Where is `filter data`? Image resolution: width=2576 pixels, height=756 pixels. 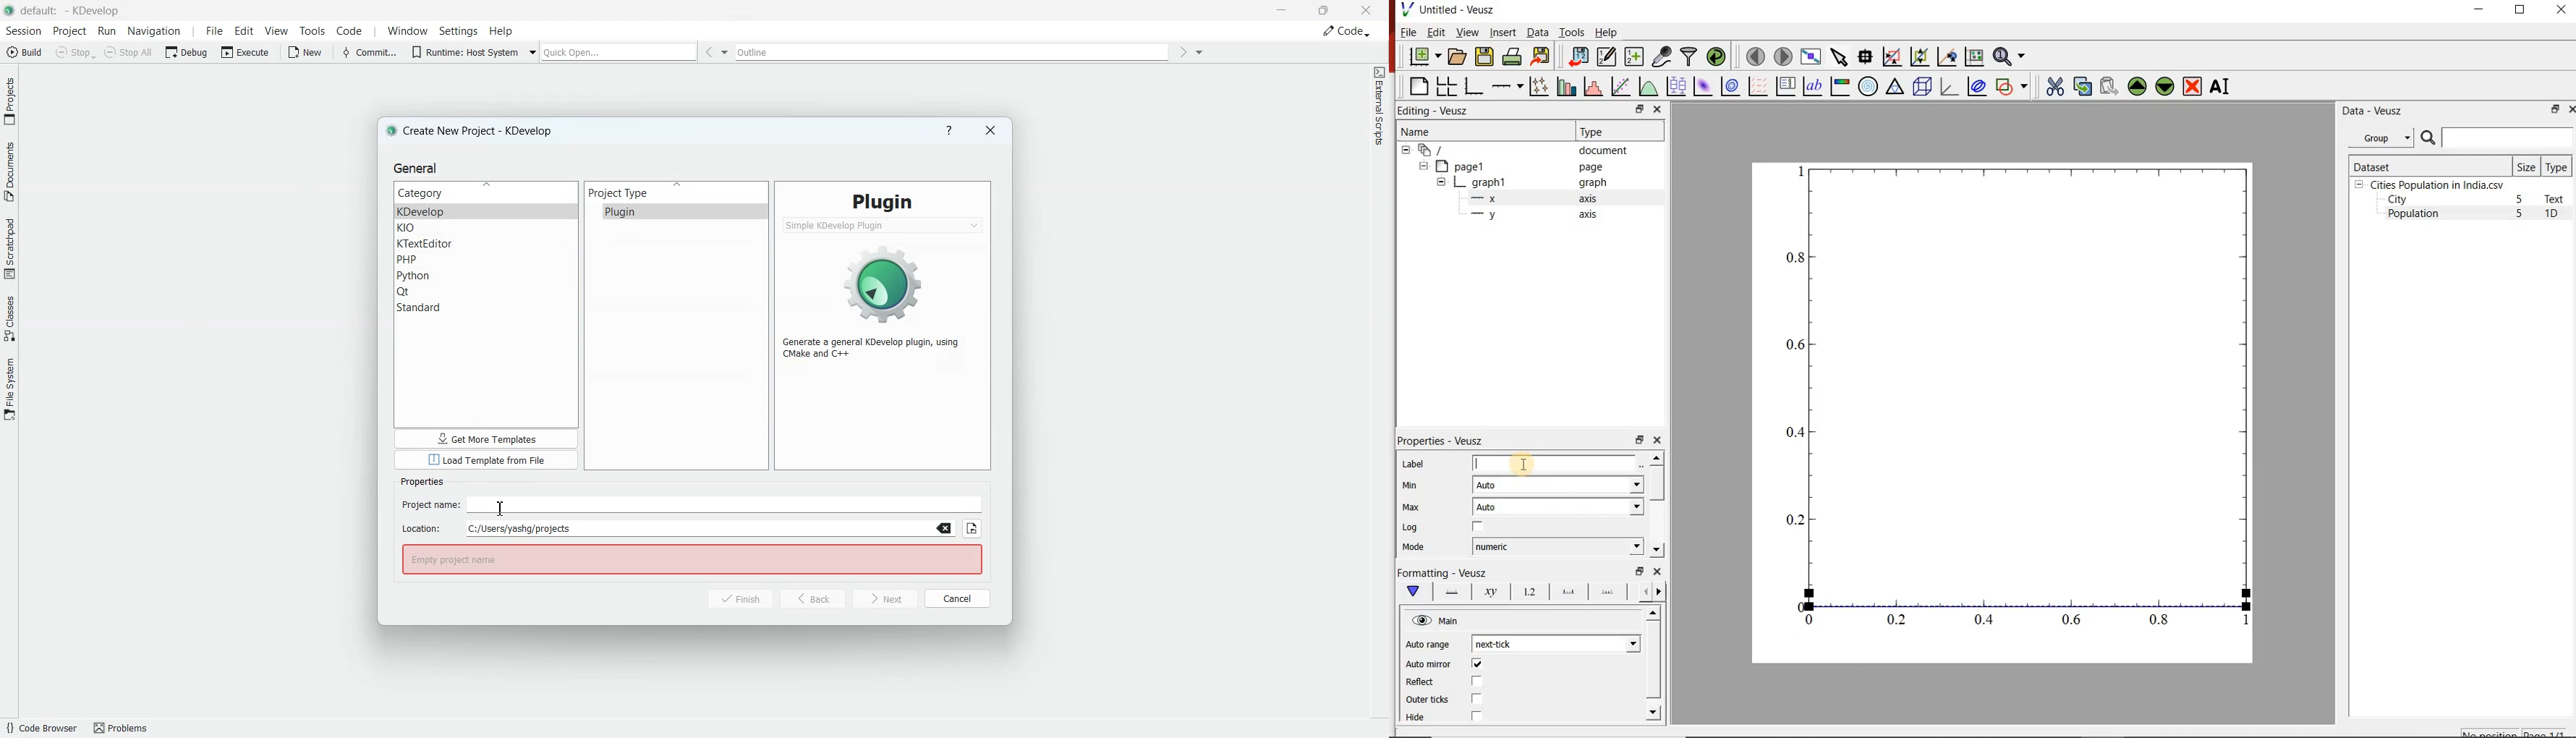 filter data is located at coordinates (1689, 57).